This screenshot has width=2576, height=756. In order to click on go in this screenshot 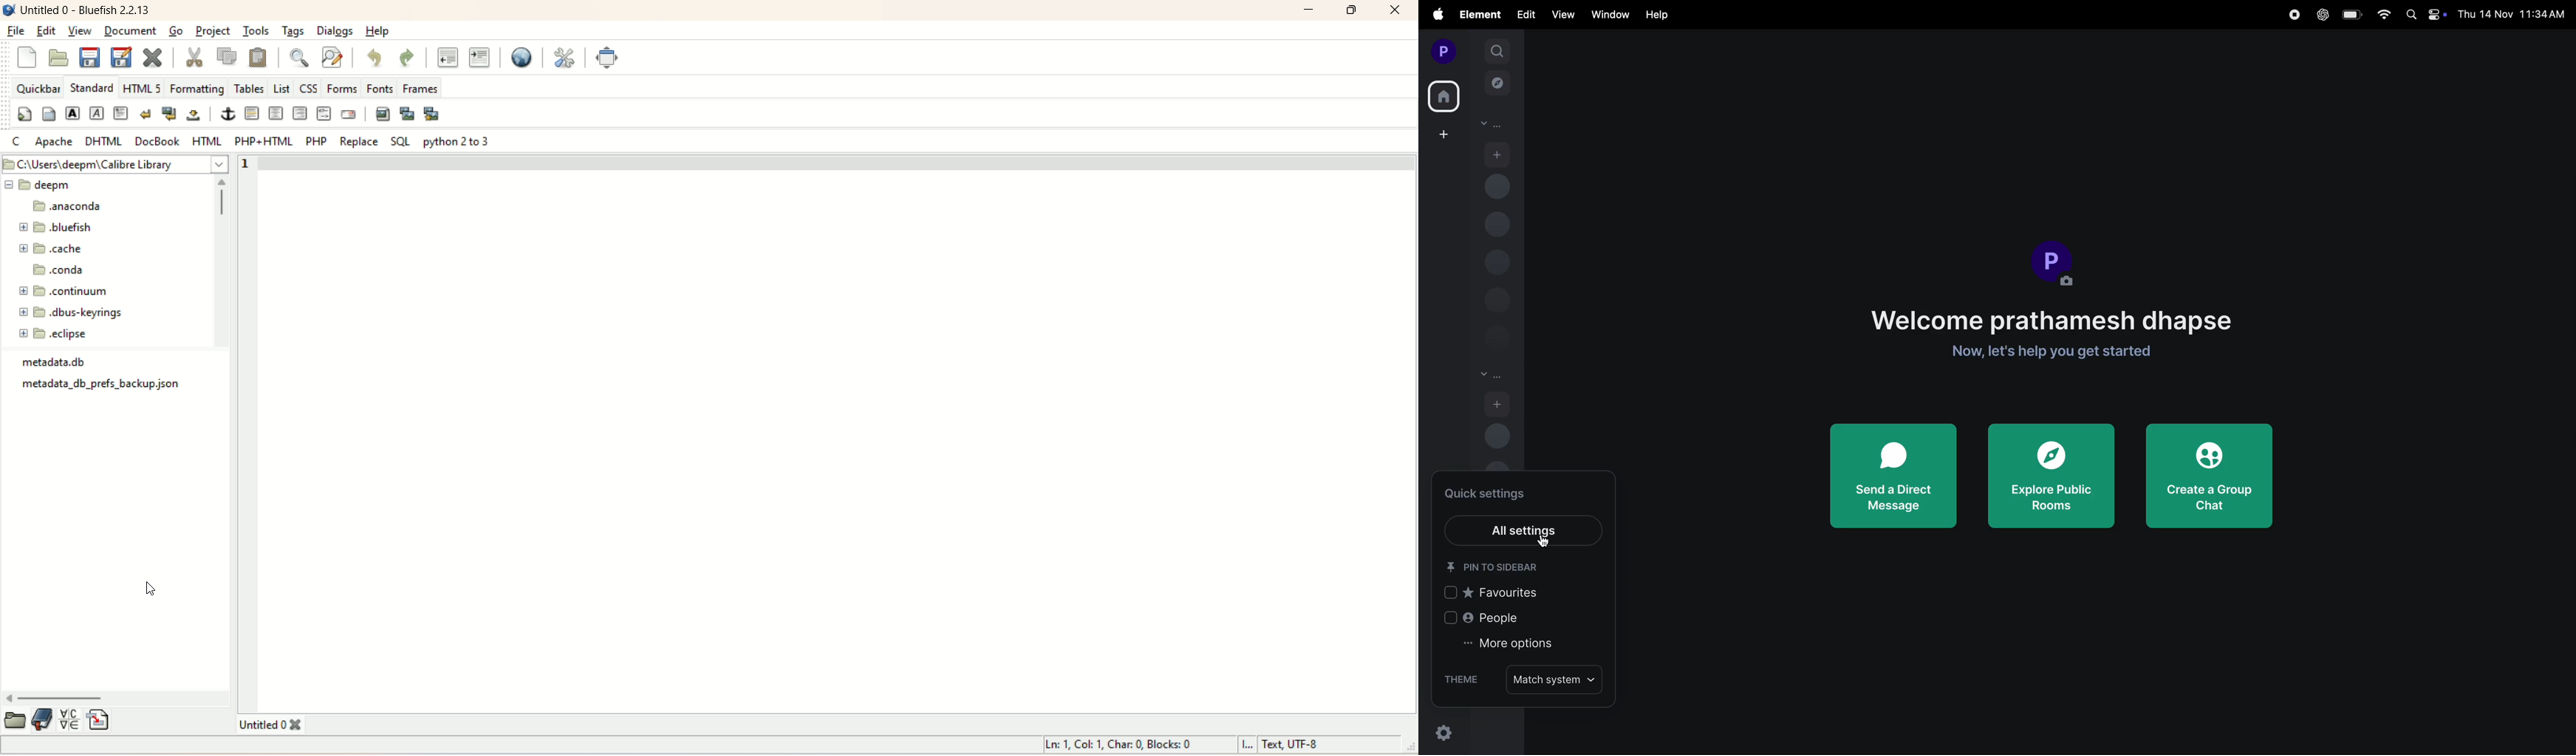, I will do `click(175, 30)`.